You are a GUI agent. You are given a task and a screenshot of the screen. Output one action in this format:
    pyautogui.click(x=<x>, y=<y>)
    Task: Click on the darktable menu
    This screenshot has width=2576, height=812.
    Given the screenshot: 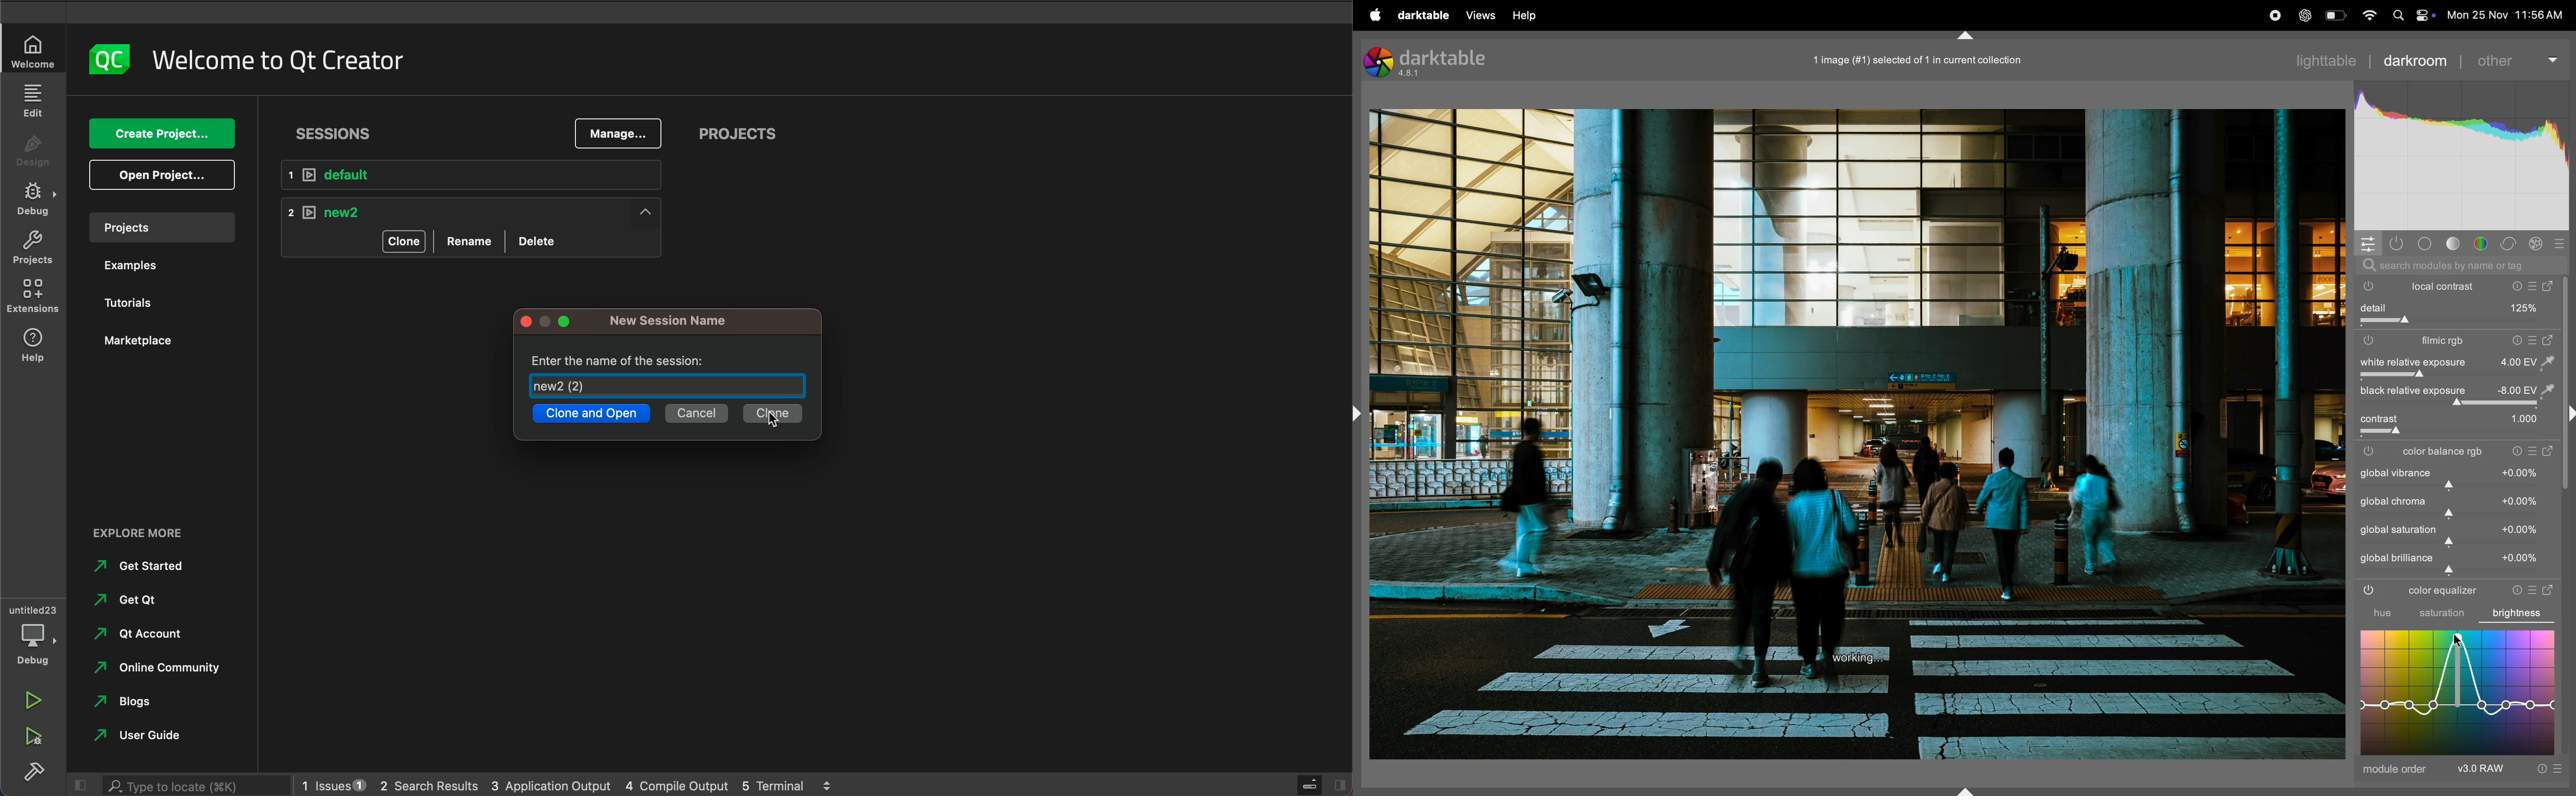 What is the action you would take?
    pyautogui.click(x=1425, y=14)
    